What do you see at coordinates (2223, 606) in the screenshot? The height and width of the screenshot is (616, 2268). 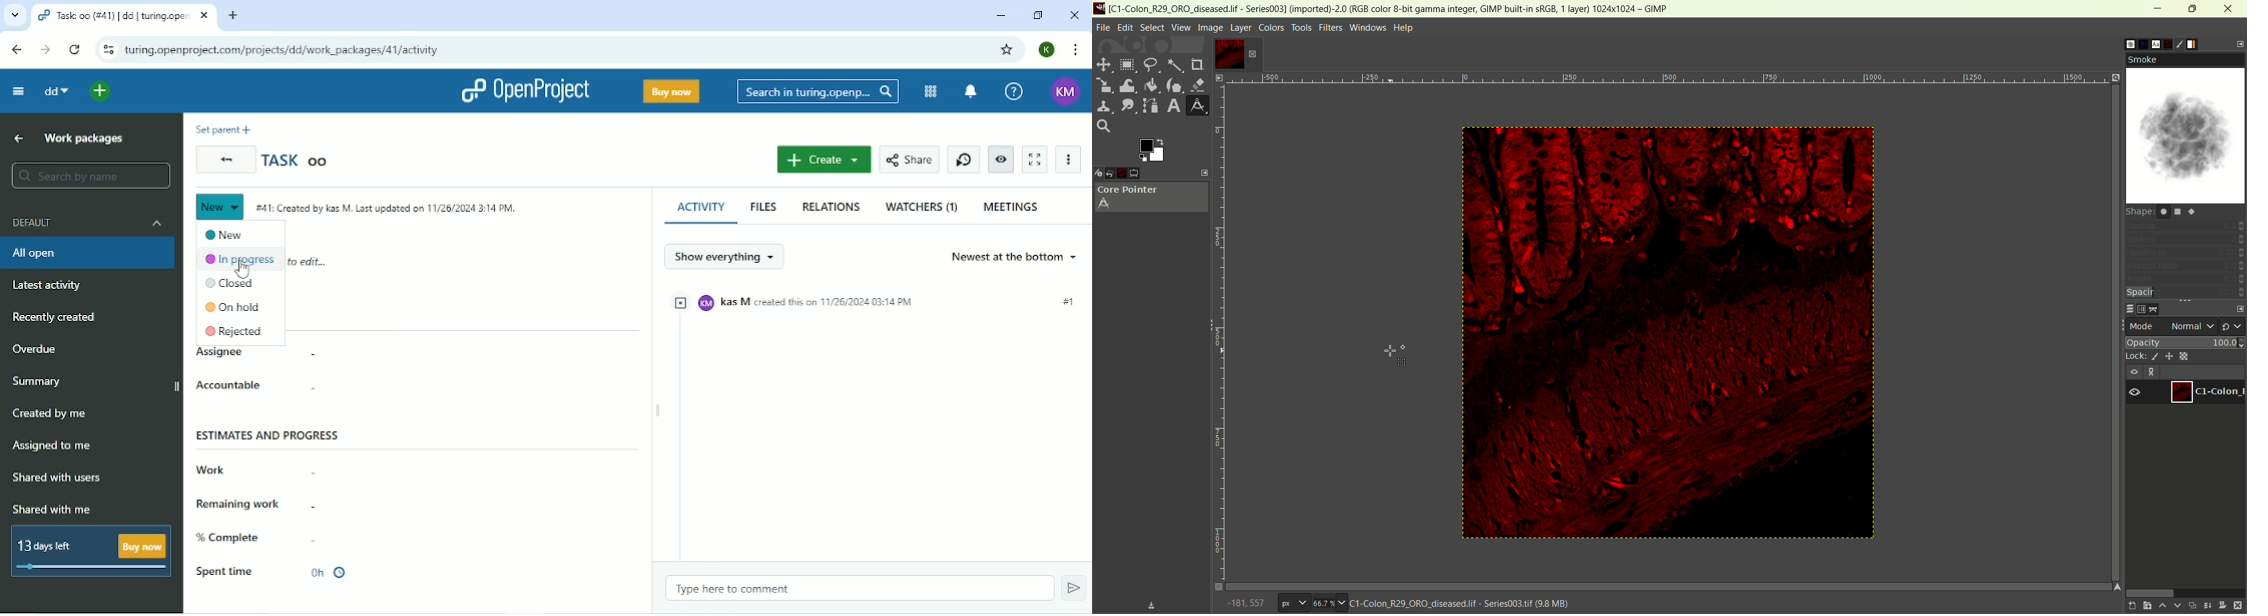 I see `mask layer` at bounding box center [2223, 606].